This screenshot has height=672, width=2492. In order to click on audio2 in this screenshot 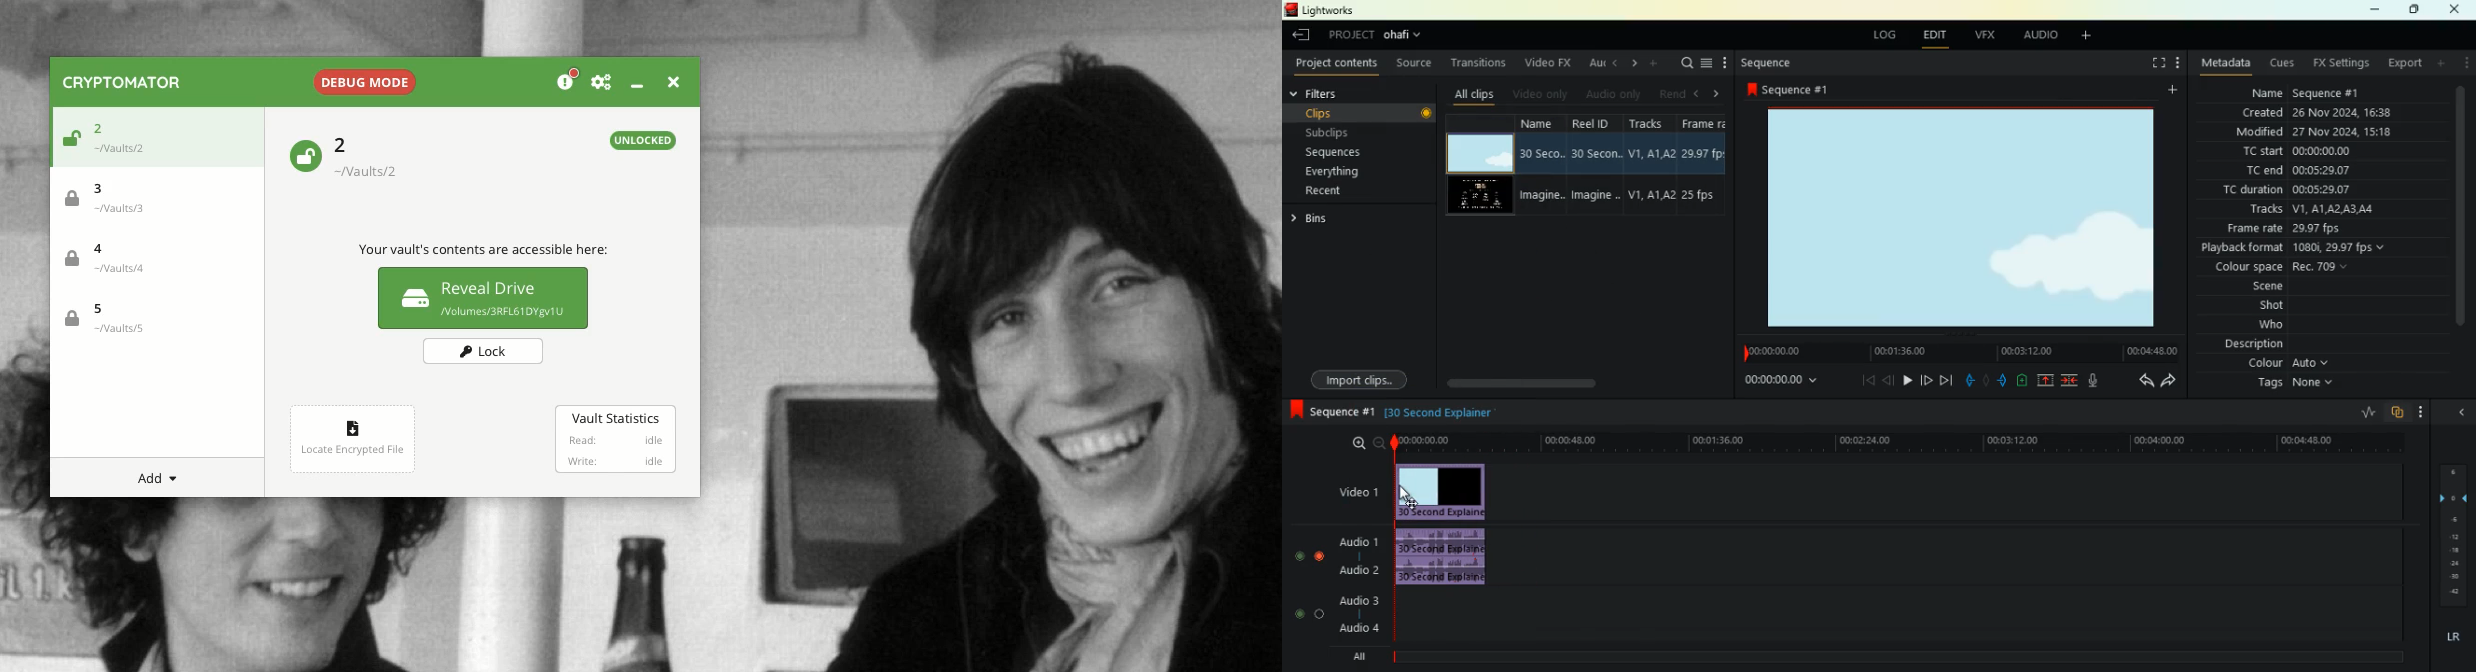, I will do `click(1355, 569)`.